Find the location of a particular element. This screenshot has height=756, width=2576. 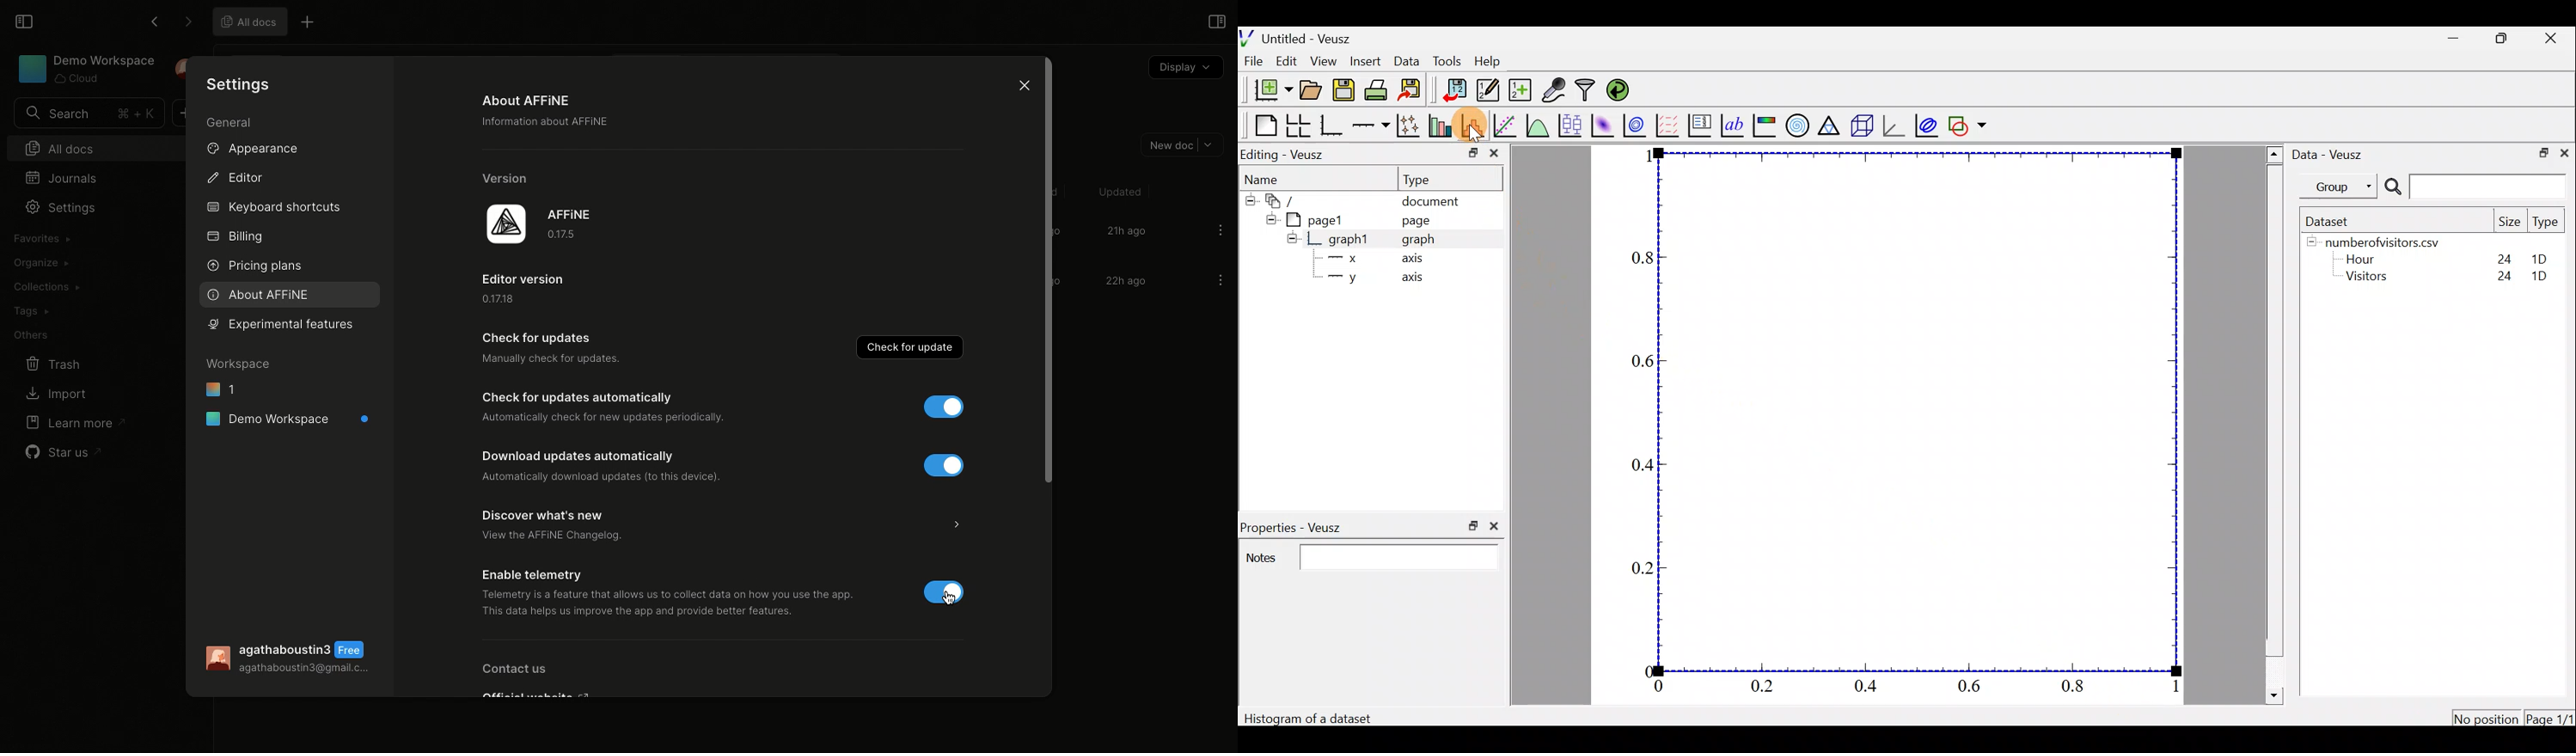

Star us is located at coordinates (65, 452).